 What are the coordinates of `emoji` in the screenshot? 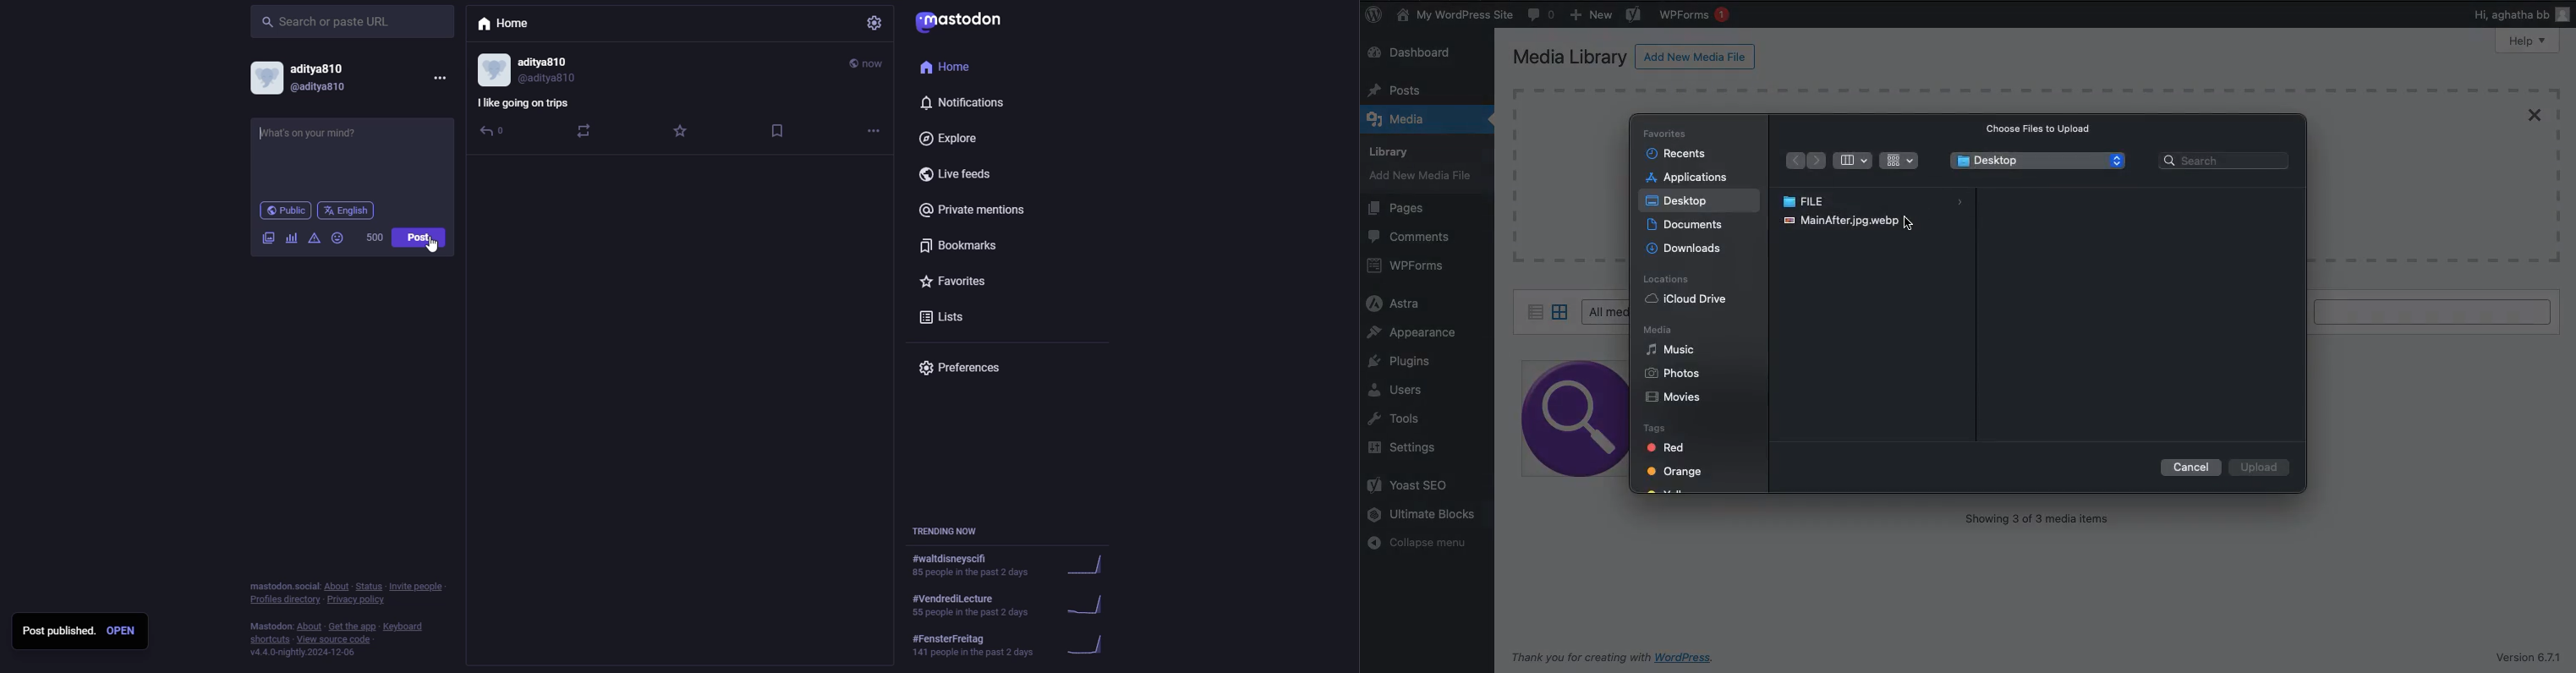 It's located at (339, 237).